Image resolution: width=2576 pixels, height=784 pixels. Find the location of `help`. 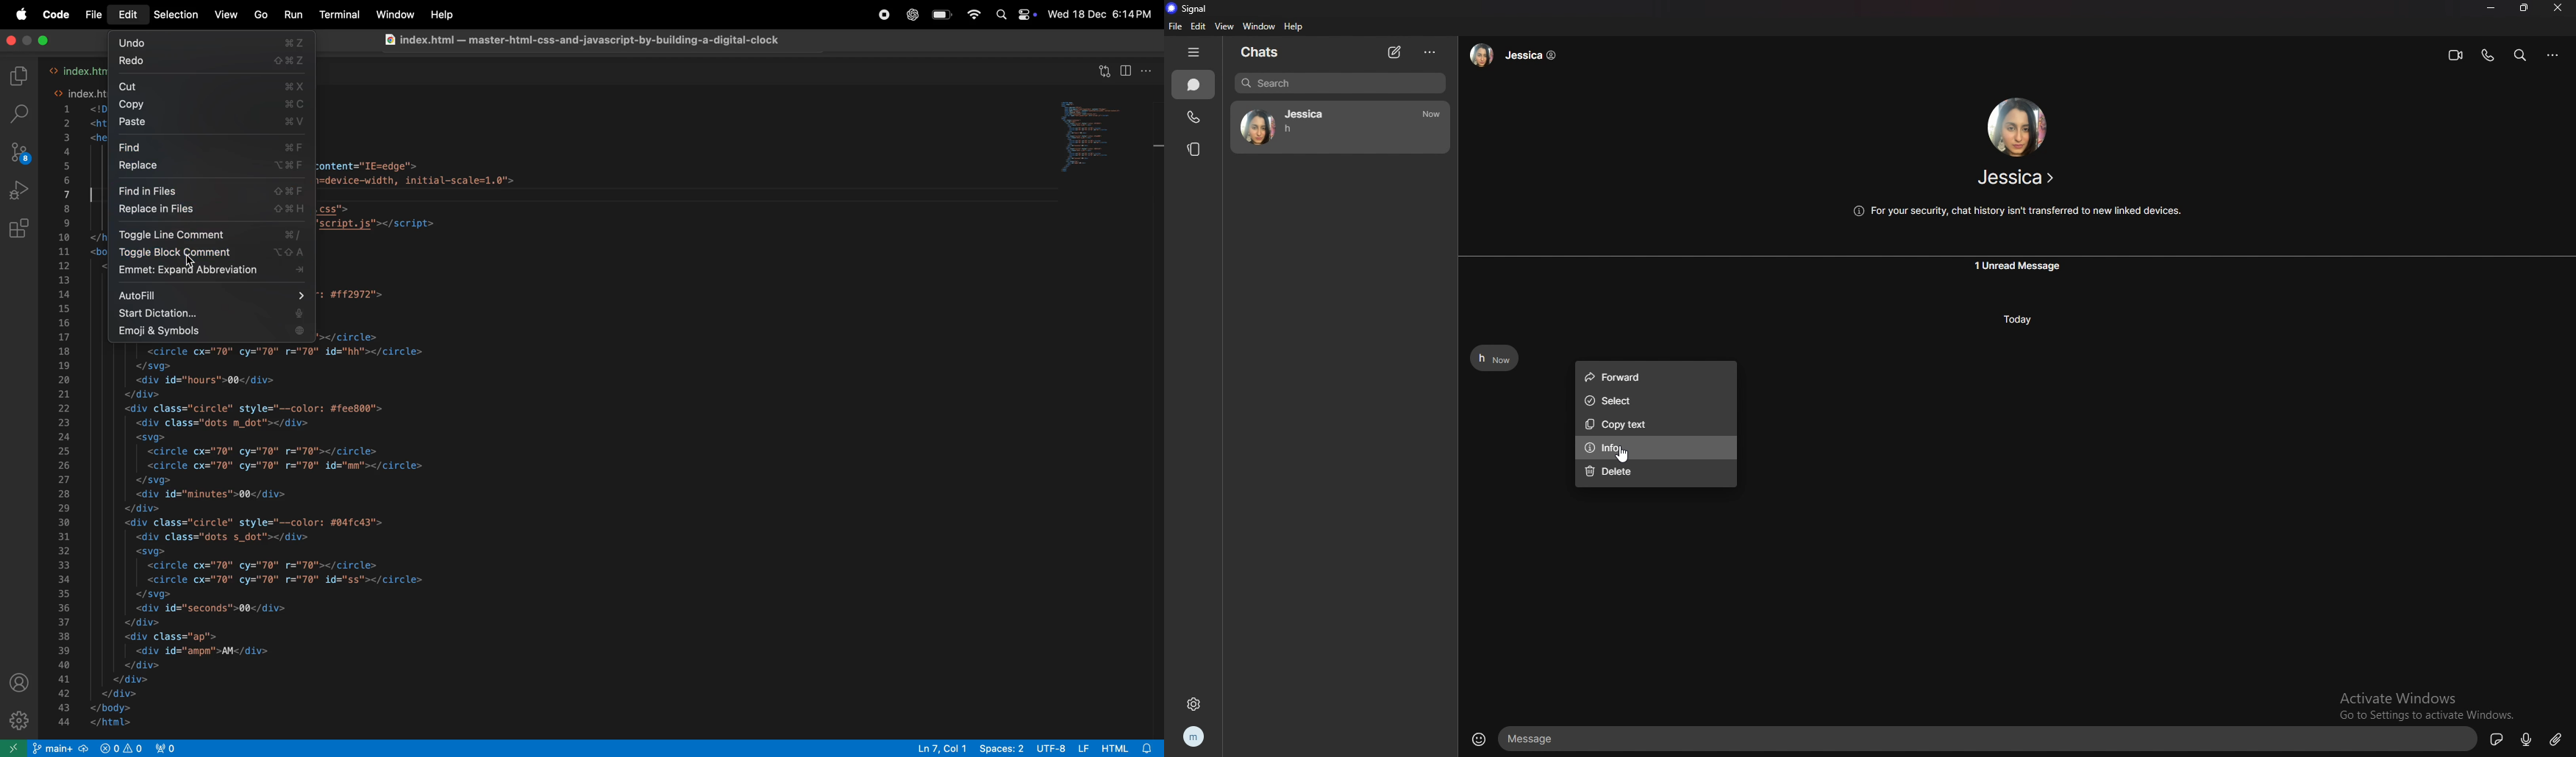

help is located at coordinates (441, 16).